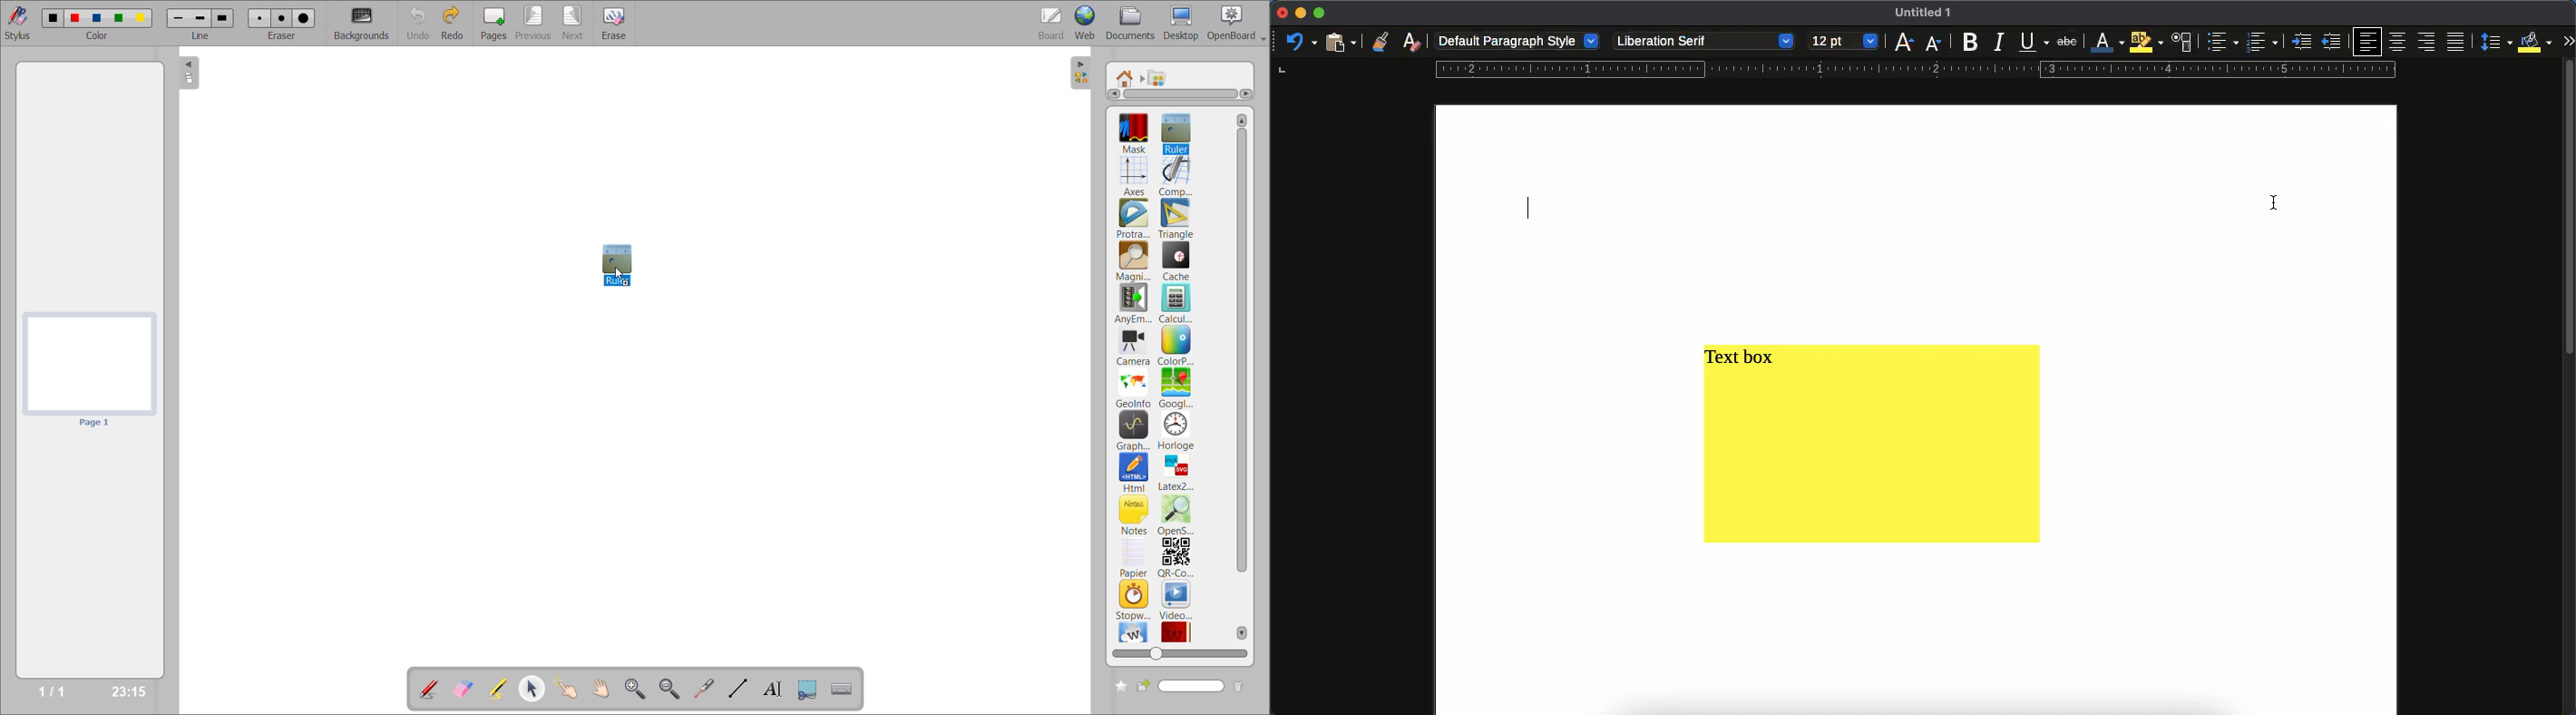 This screenshot has width=2576, height=728. I want to click on left align, so click(2369, 42).